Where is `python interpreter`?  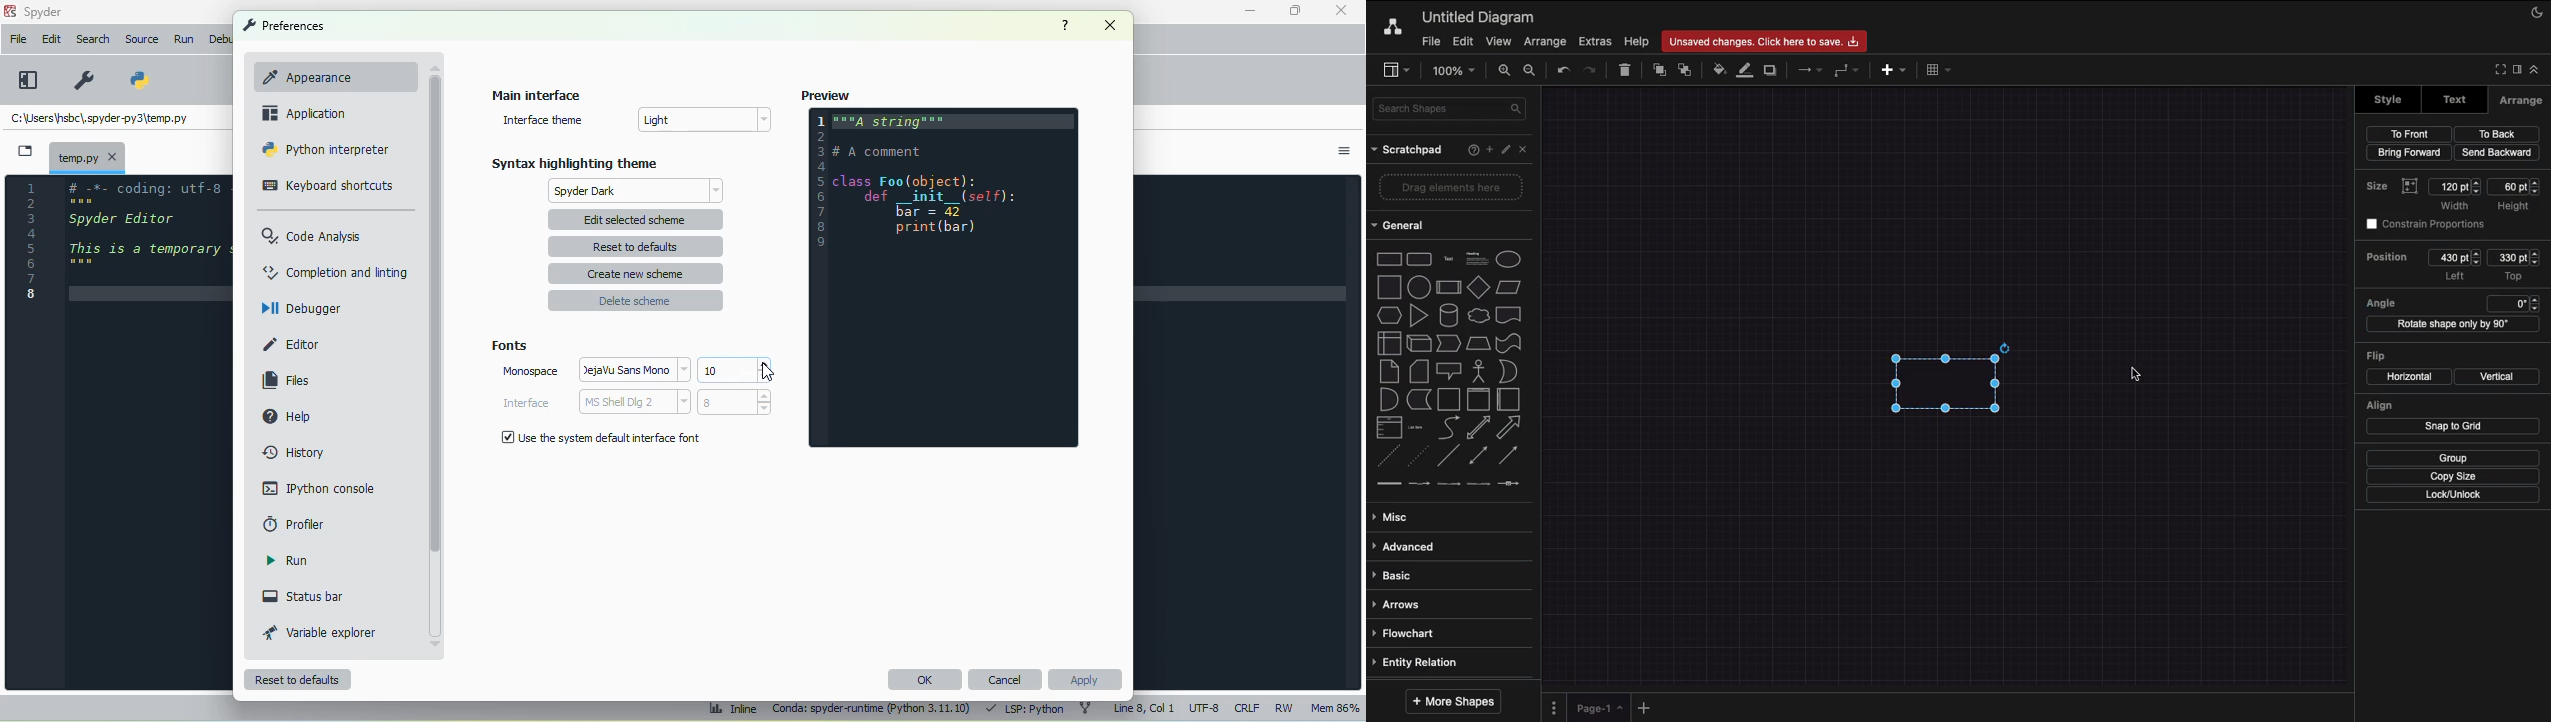 python interpreter is located at coordinates (327, 149).